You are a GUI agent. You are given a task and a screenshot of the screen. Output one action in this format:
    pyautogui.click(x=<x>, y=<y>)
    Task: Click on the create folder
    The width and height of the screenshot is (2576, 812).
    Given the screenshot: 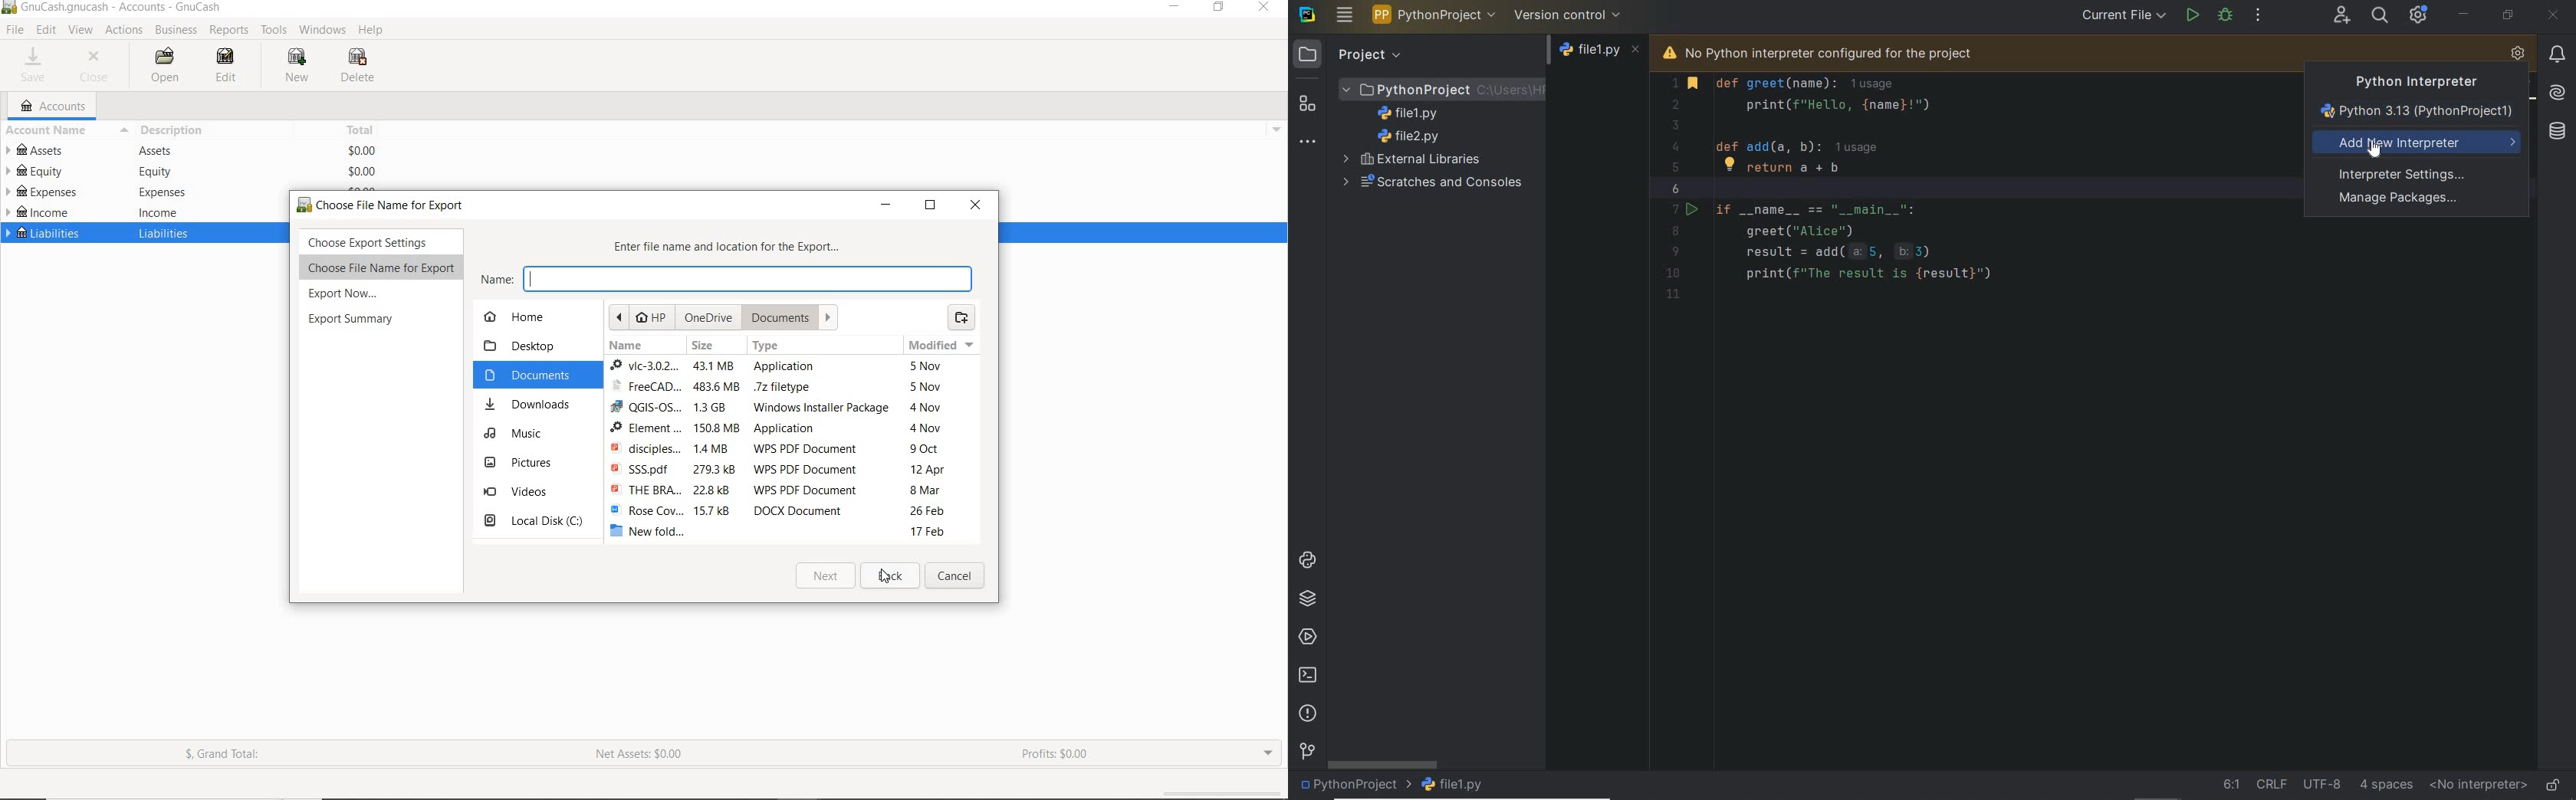 What is the action you would take?
    pyautogui.click(x=963, y=318)
    